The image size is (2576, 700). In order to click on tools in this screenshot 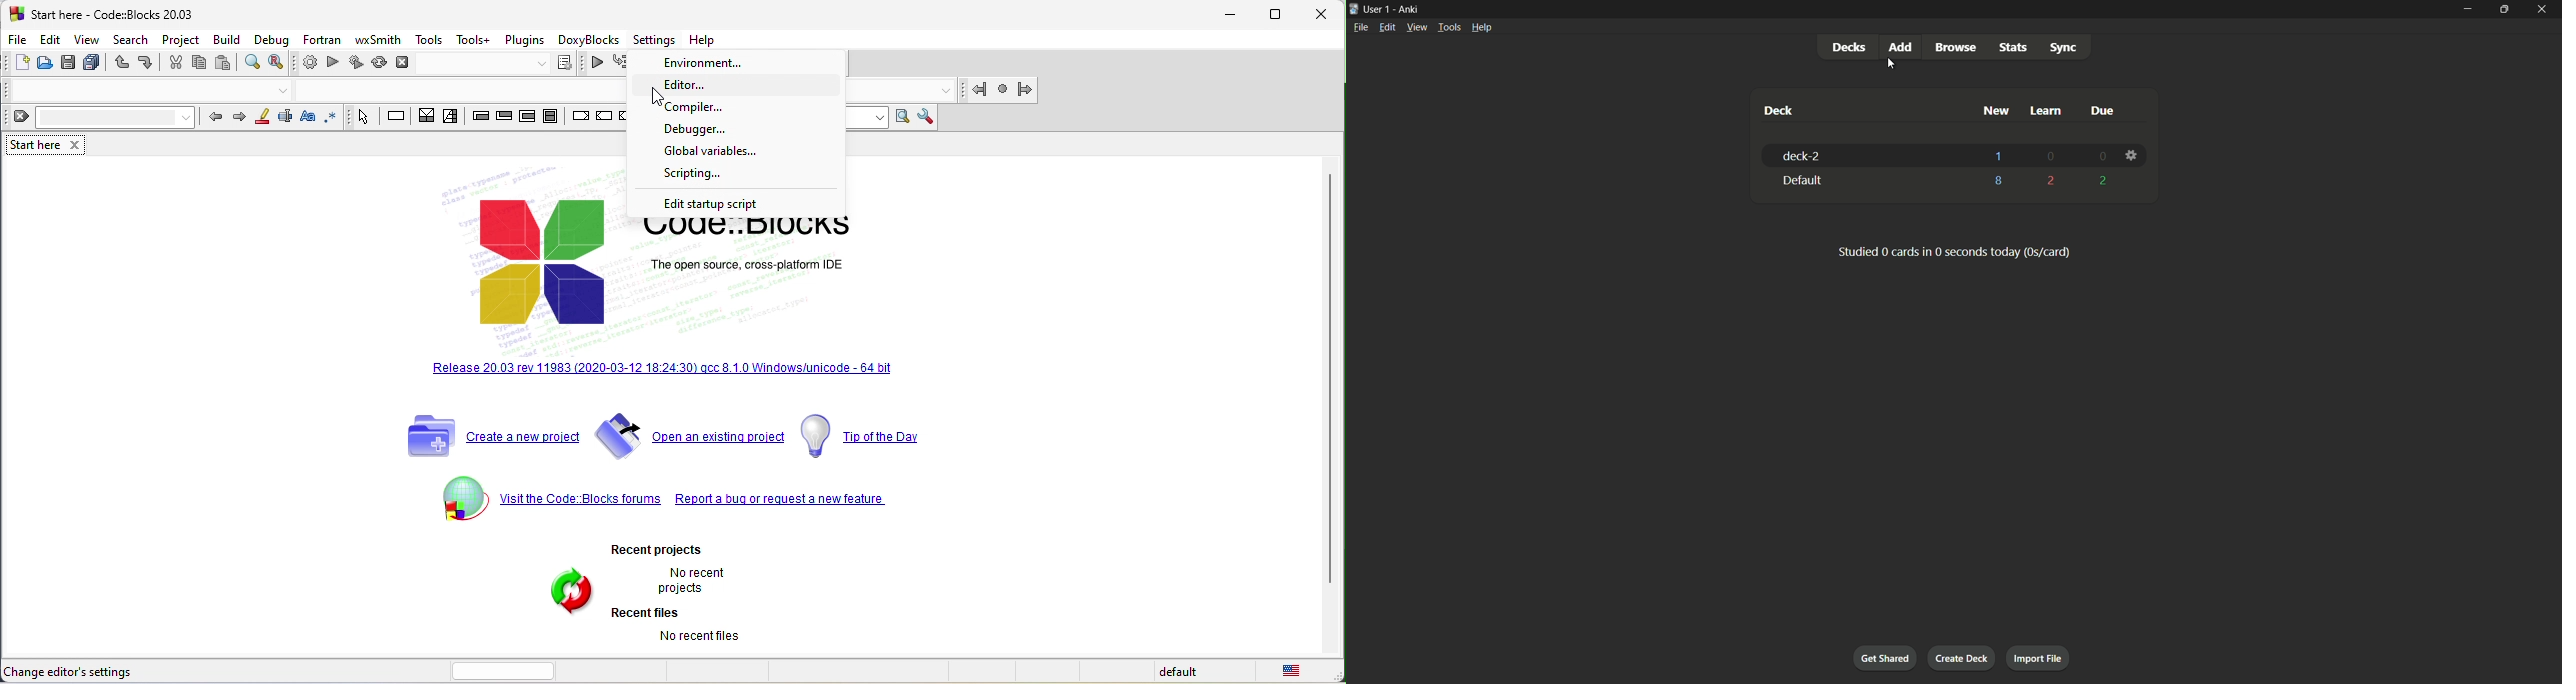, I will do `click(431, 40)`.